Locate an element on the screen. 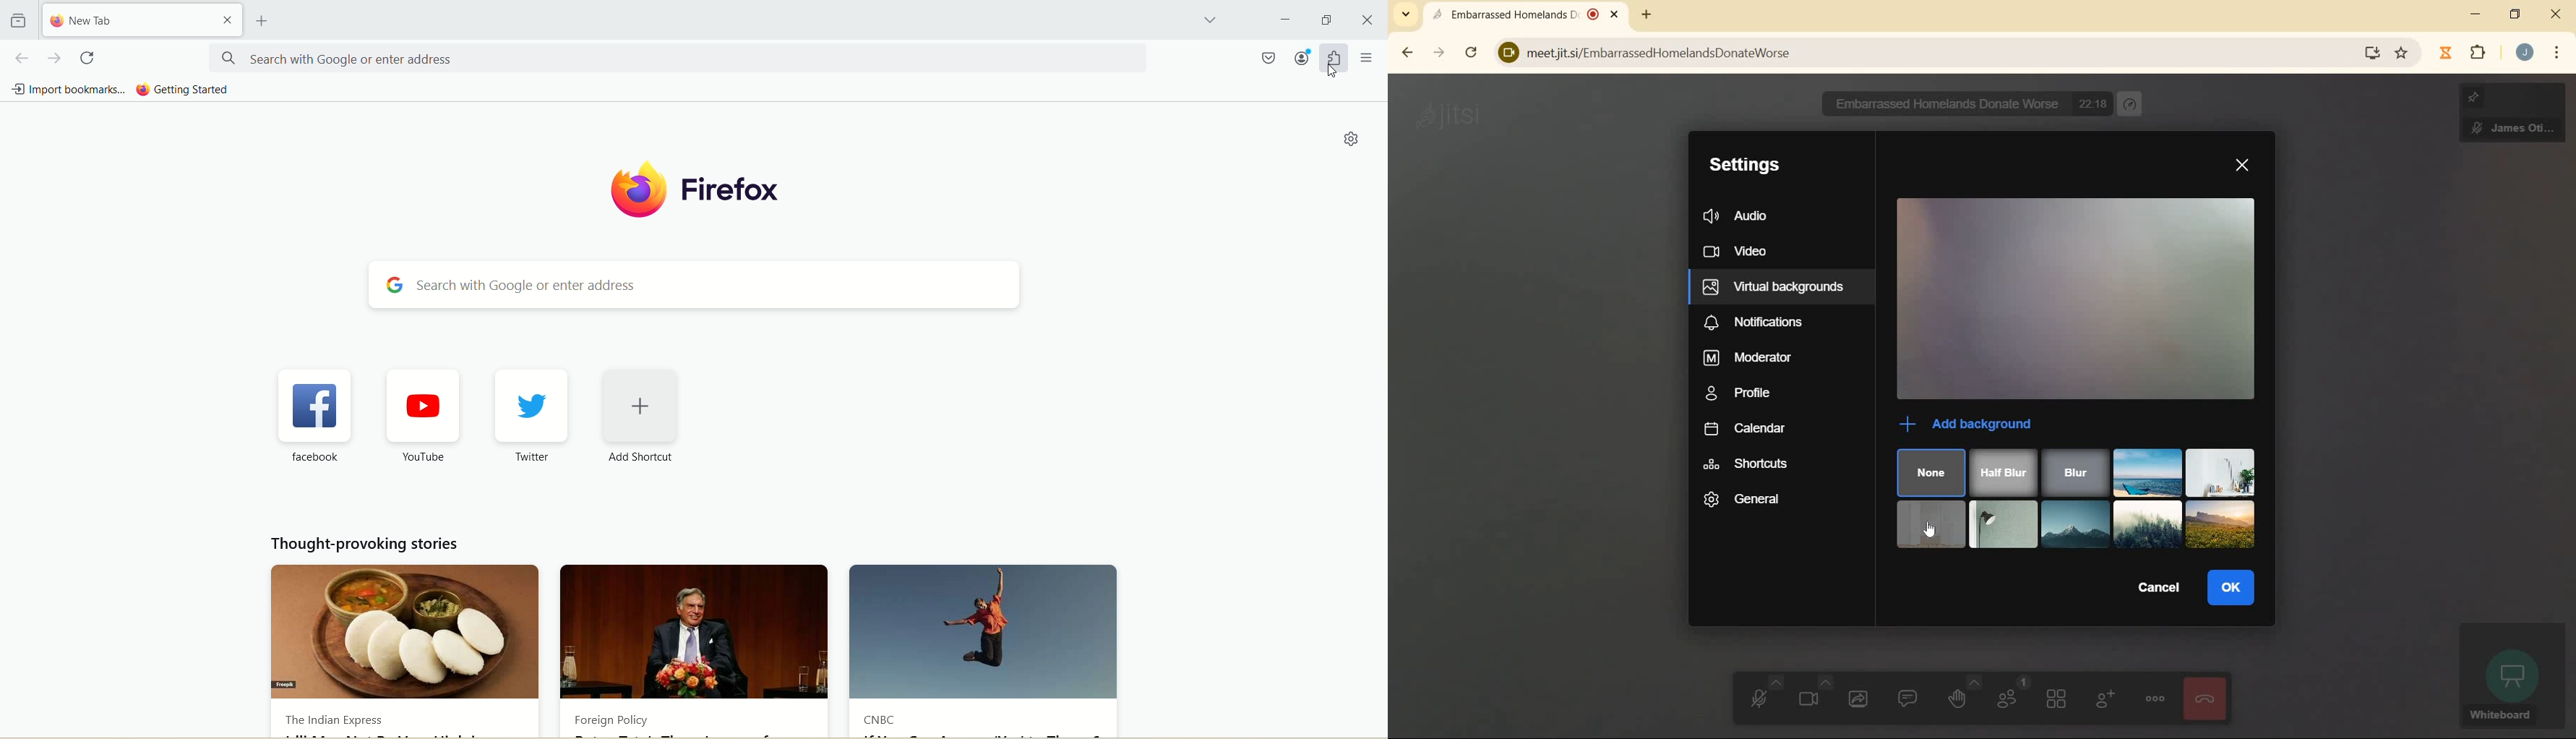 The width and height of the screenshot is (2576, 756). white neutral wall is located at coordinates (2223, 472).